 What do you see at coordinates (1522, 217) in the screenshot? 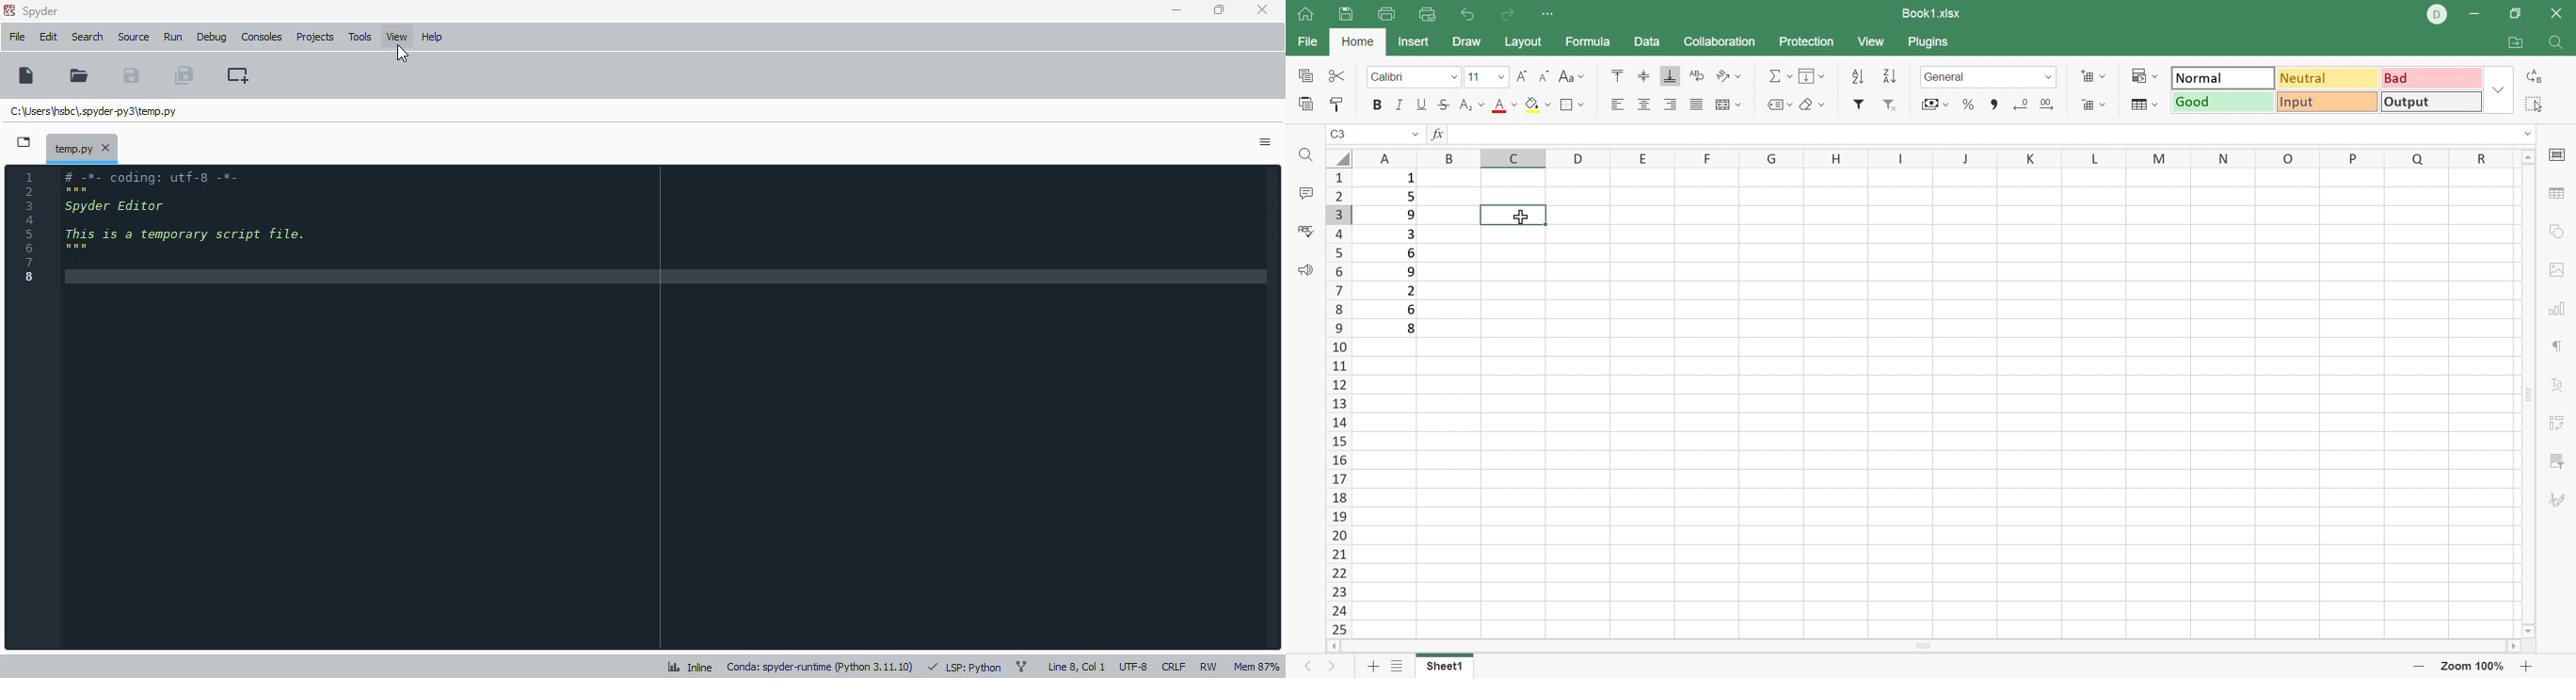
I see `Cursor` at bounding box center [1522, 217].